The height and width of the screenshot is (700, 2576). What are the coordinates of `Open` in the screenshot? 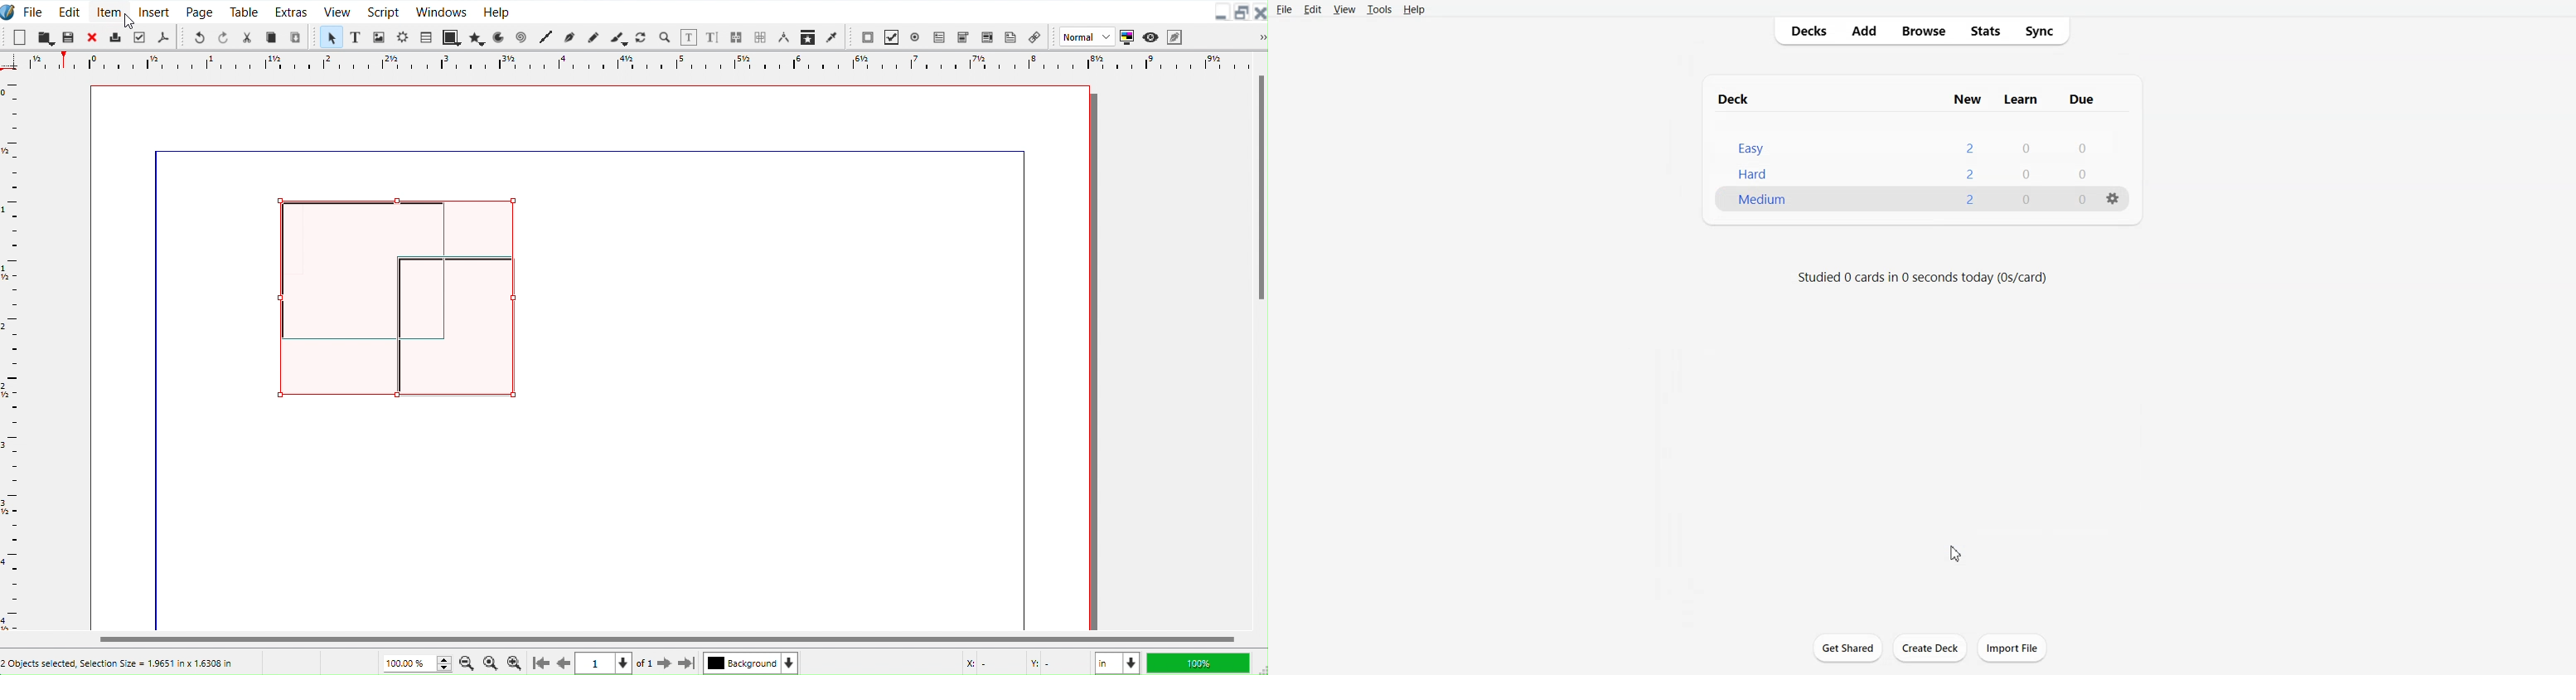 It's located at (46, 36).